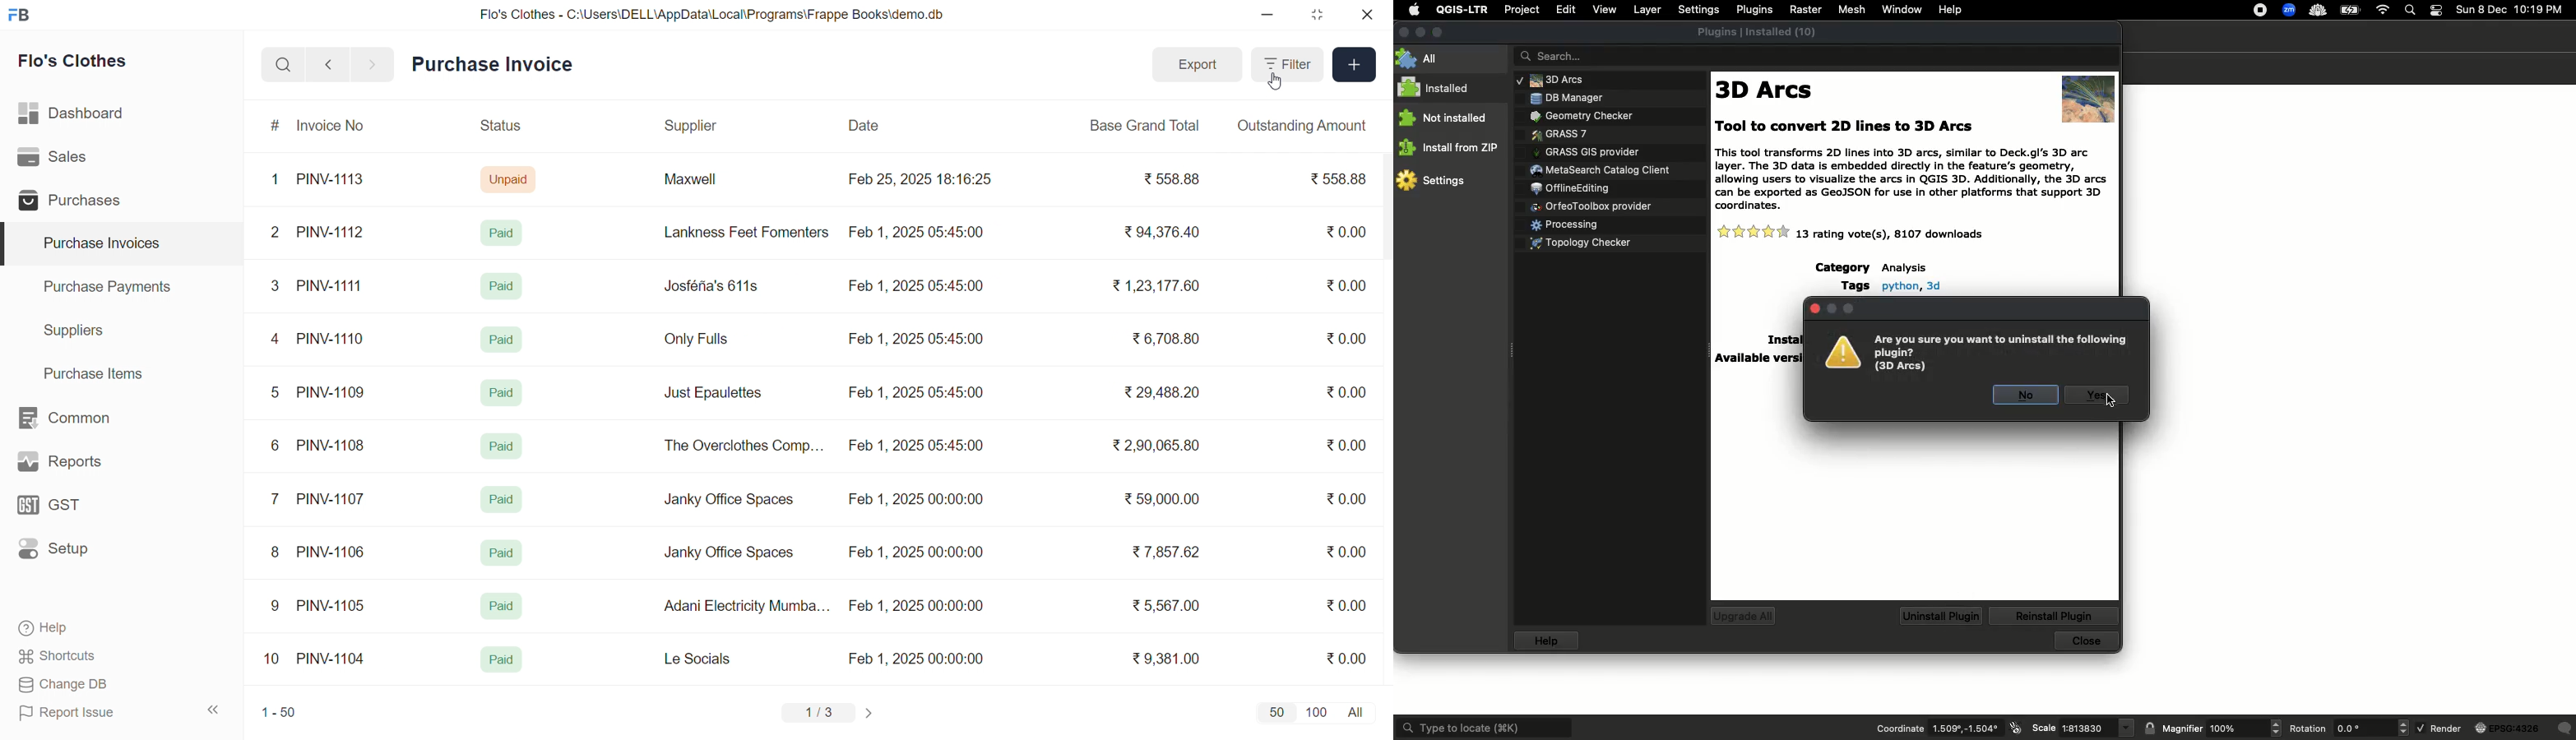 This screenshot has width=2576, height=756. Describe the element at coordinates (1166, 501) in the screenshot. I see `₹ 59,000.00` at that location.